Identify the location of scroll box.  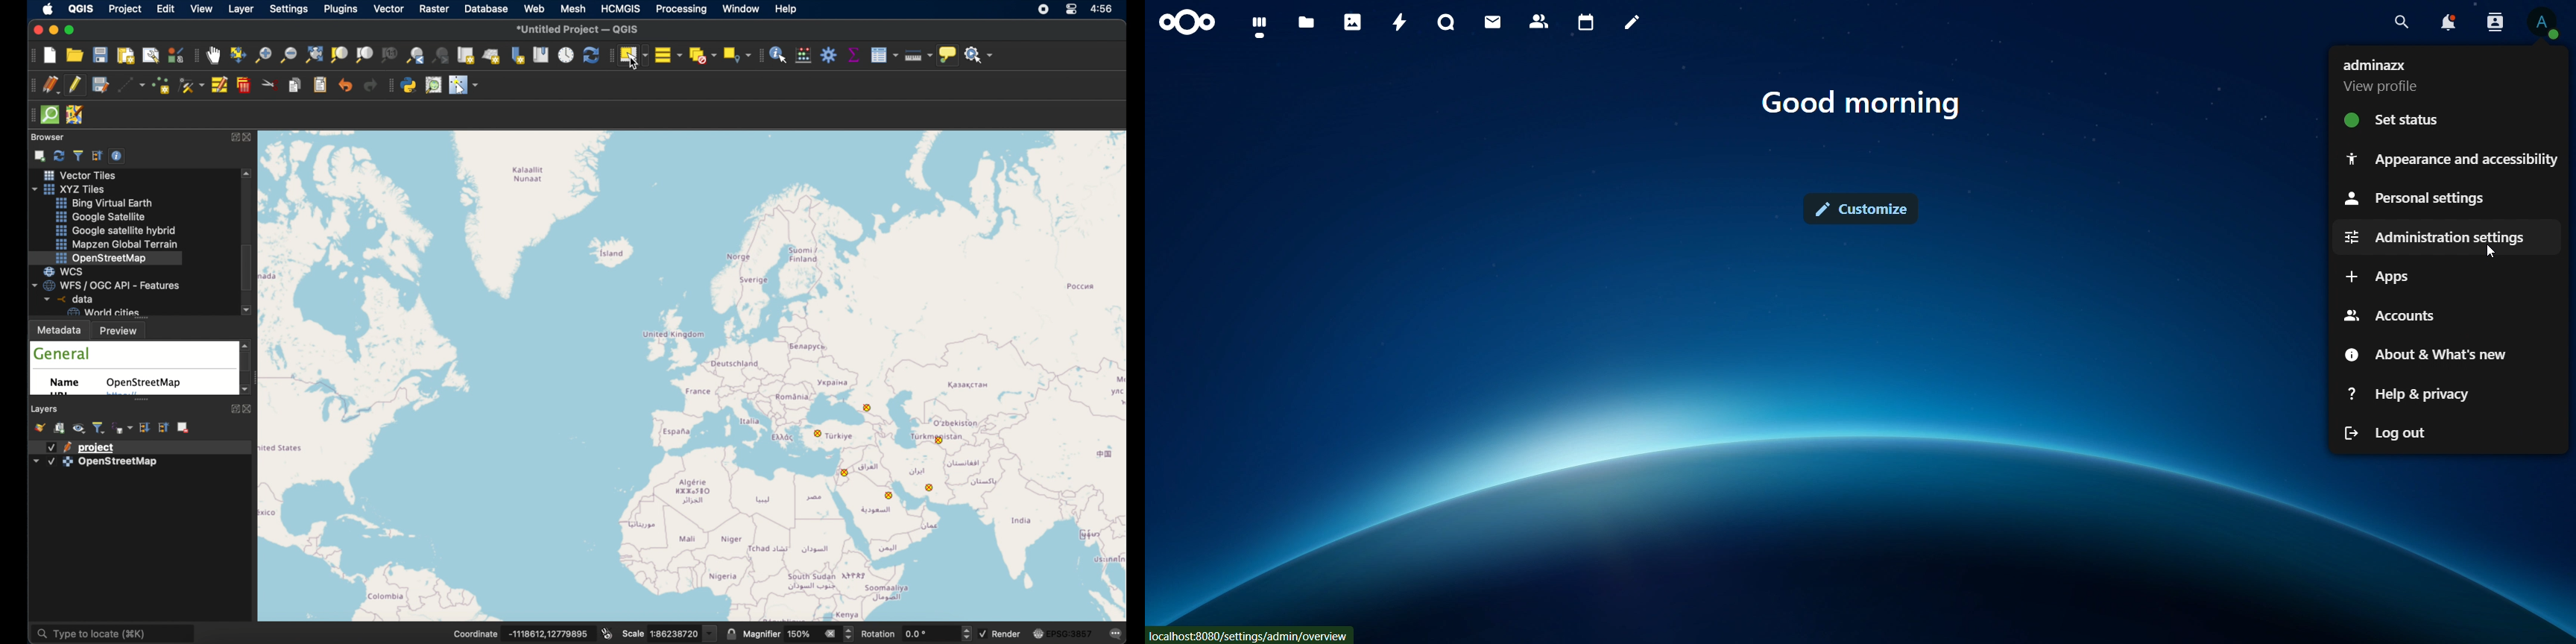
(246, 364).